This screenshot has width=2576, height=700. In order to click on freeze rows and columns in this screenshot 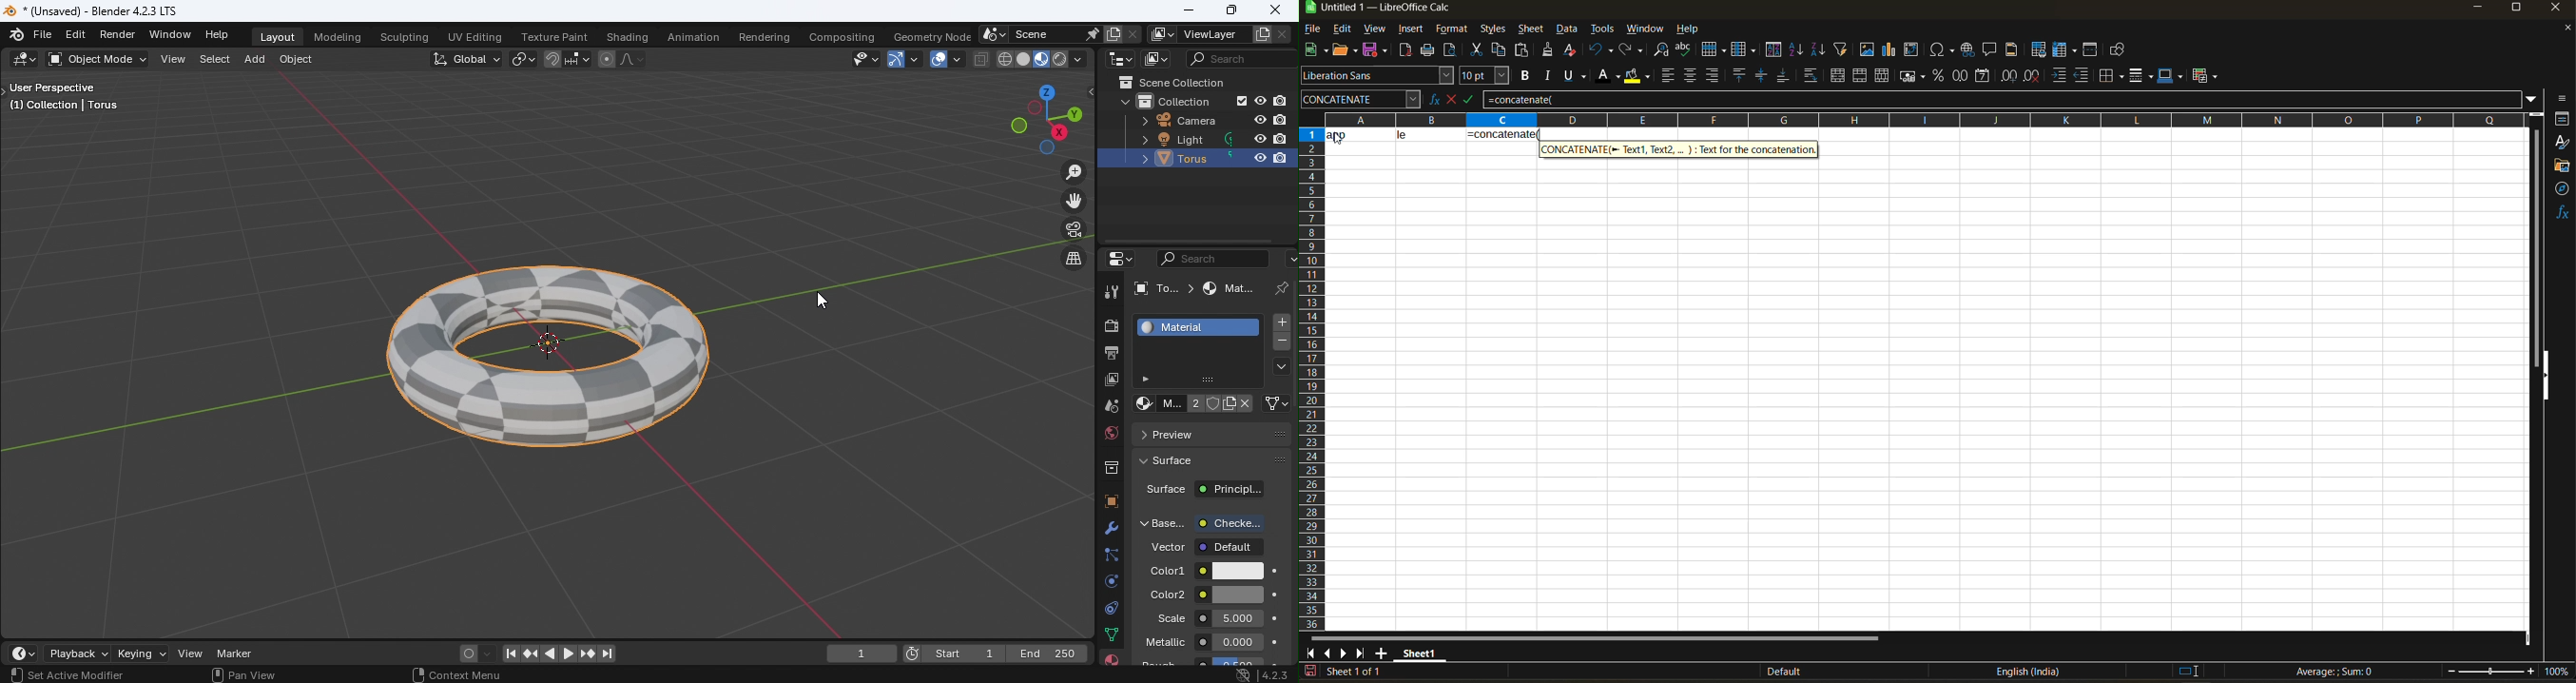, I will do `click(2068, 51)`.